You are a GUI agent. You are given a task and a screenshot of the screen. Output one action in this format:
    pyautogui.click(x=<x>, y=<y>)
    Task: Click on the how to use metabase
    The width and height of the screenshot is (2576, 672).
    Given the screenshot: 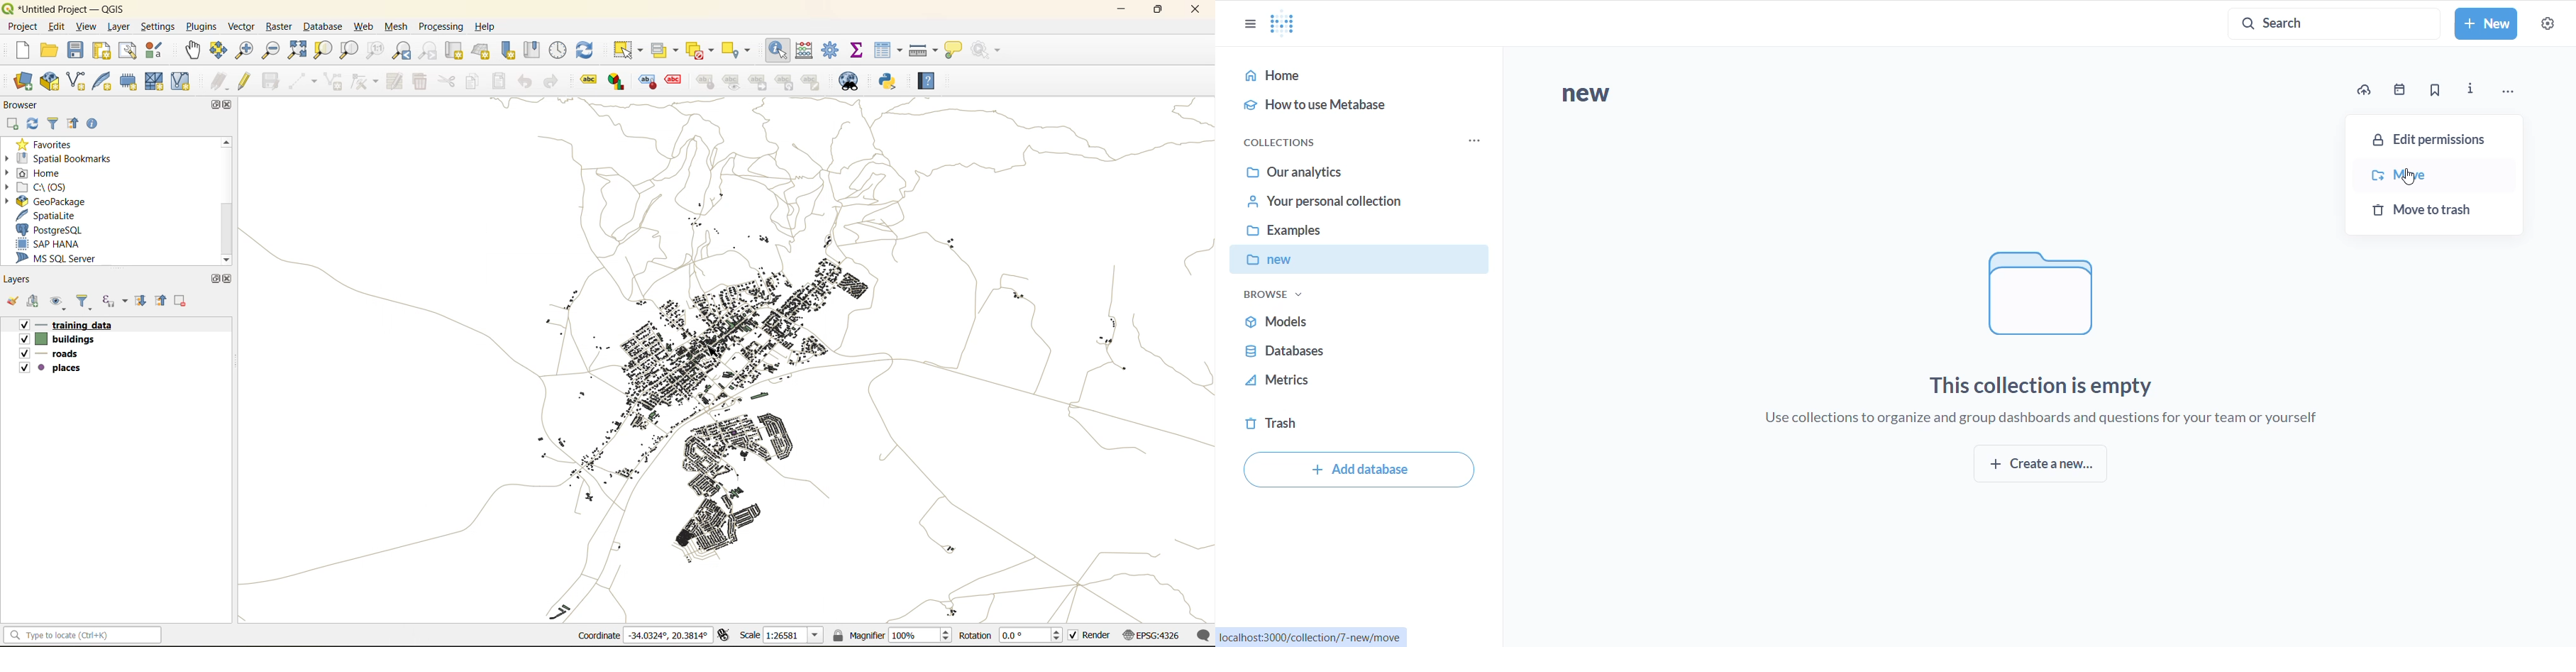 What is the action you would take?
    pyautogui.click(x=1350, y=109)
    